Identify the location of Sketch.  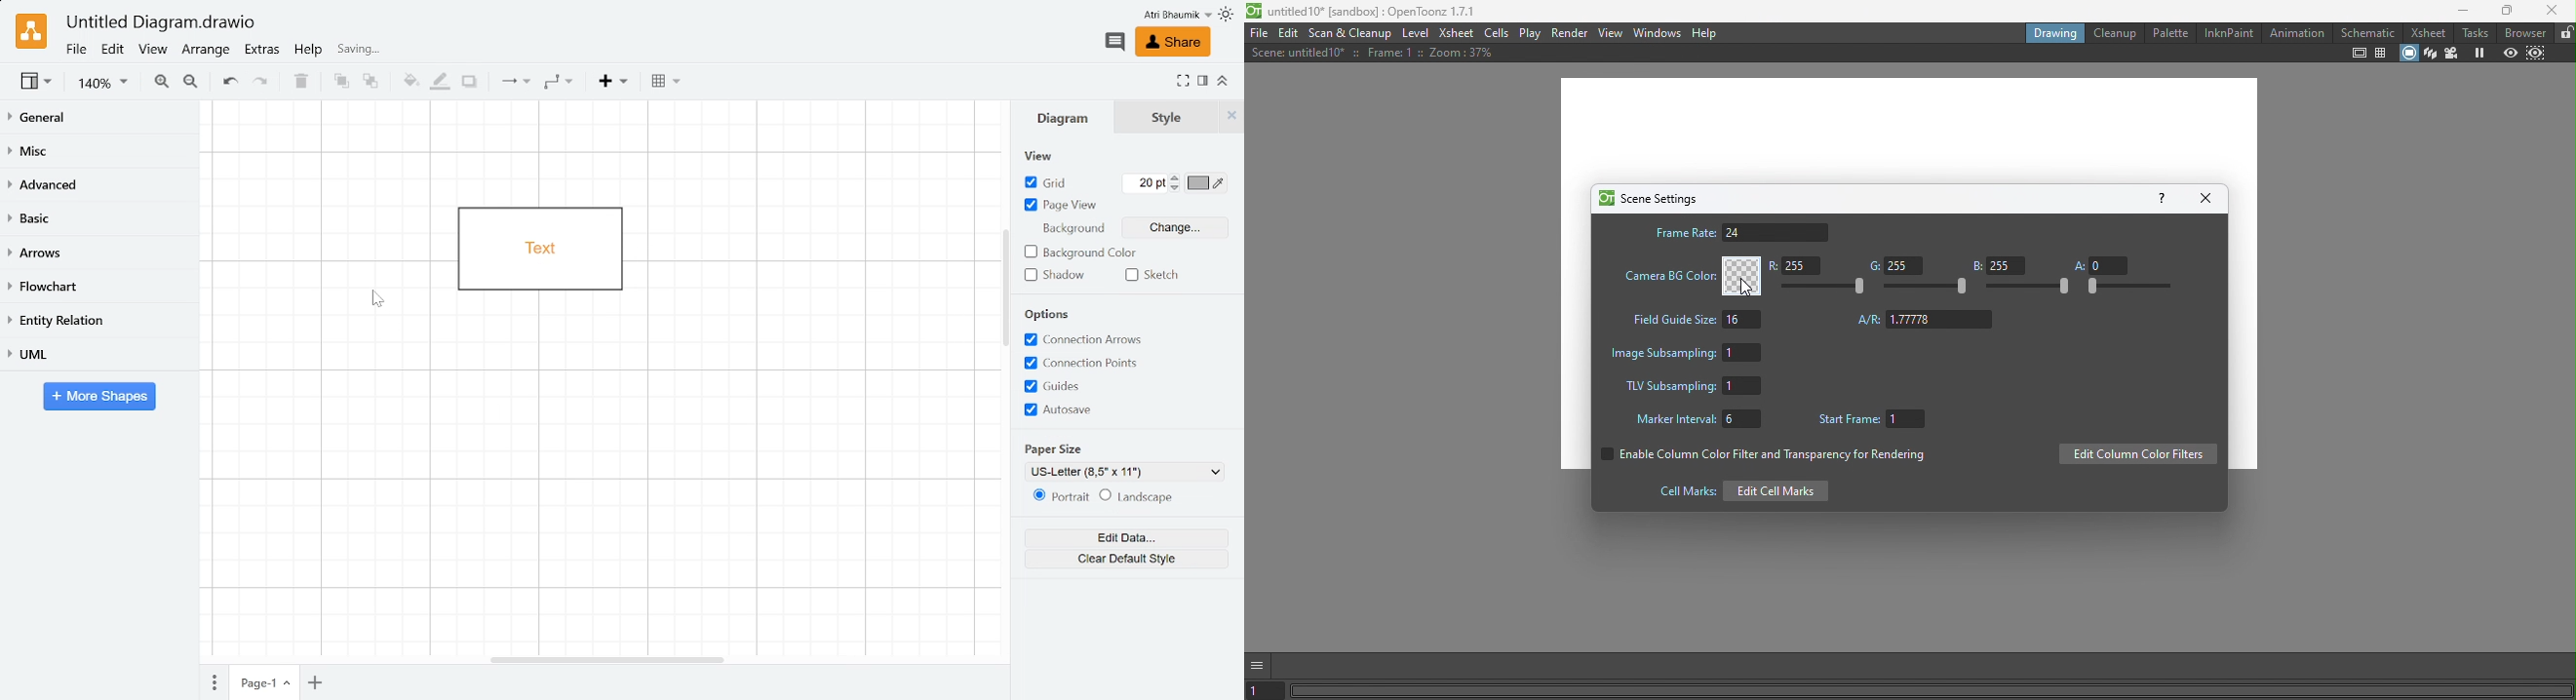
(1157, 276).